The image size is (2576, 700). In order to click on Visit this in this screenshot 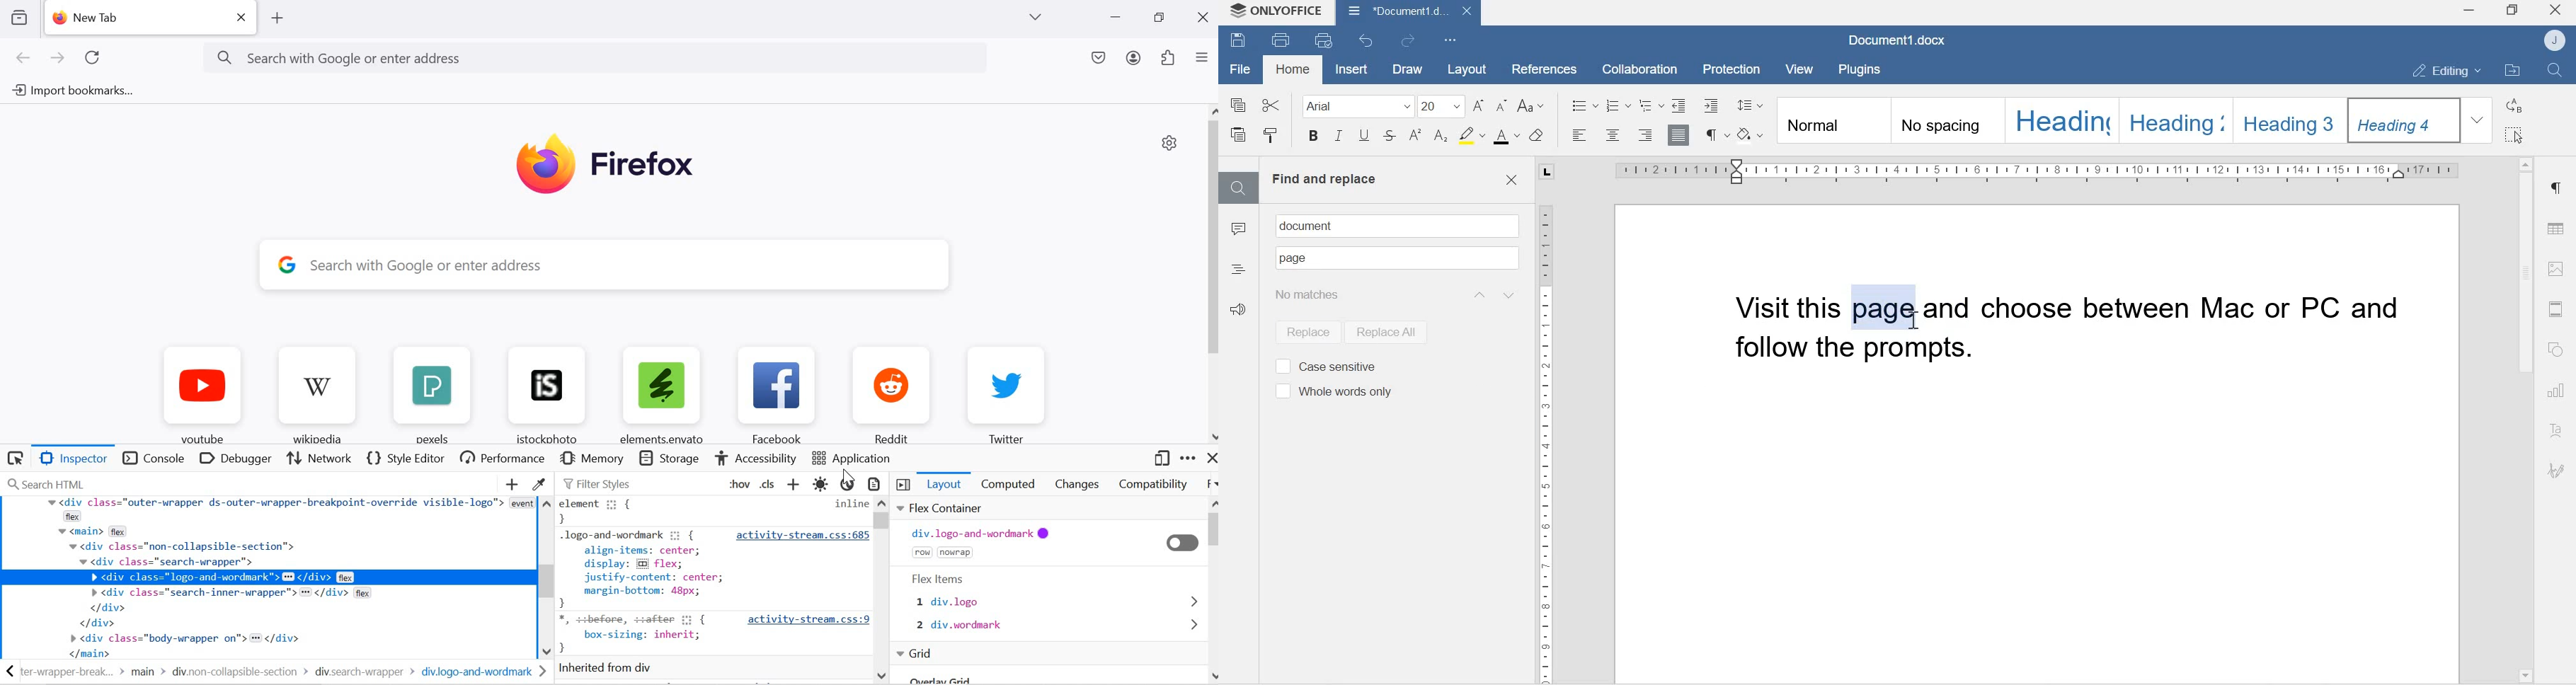, I will do `click(1790, 307)`.